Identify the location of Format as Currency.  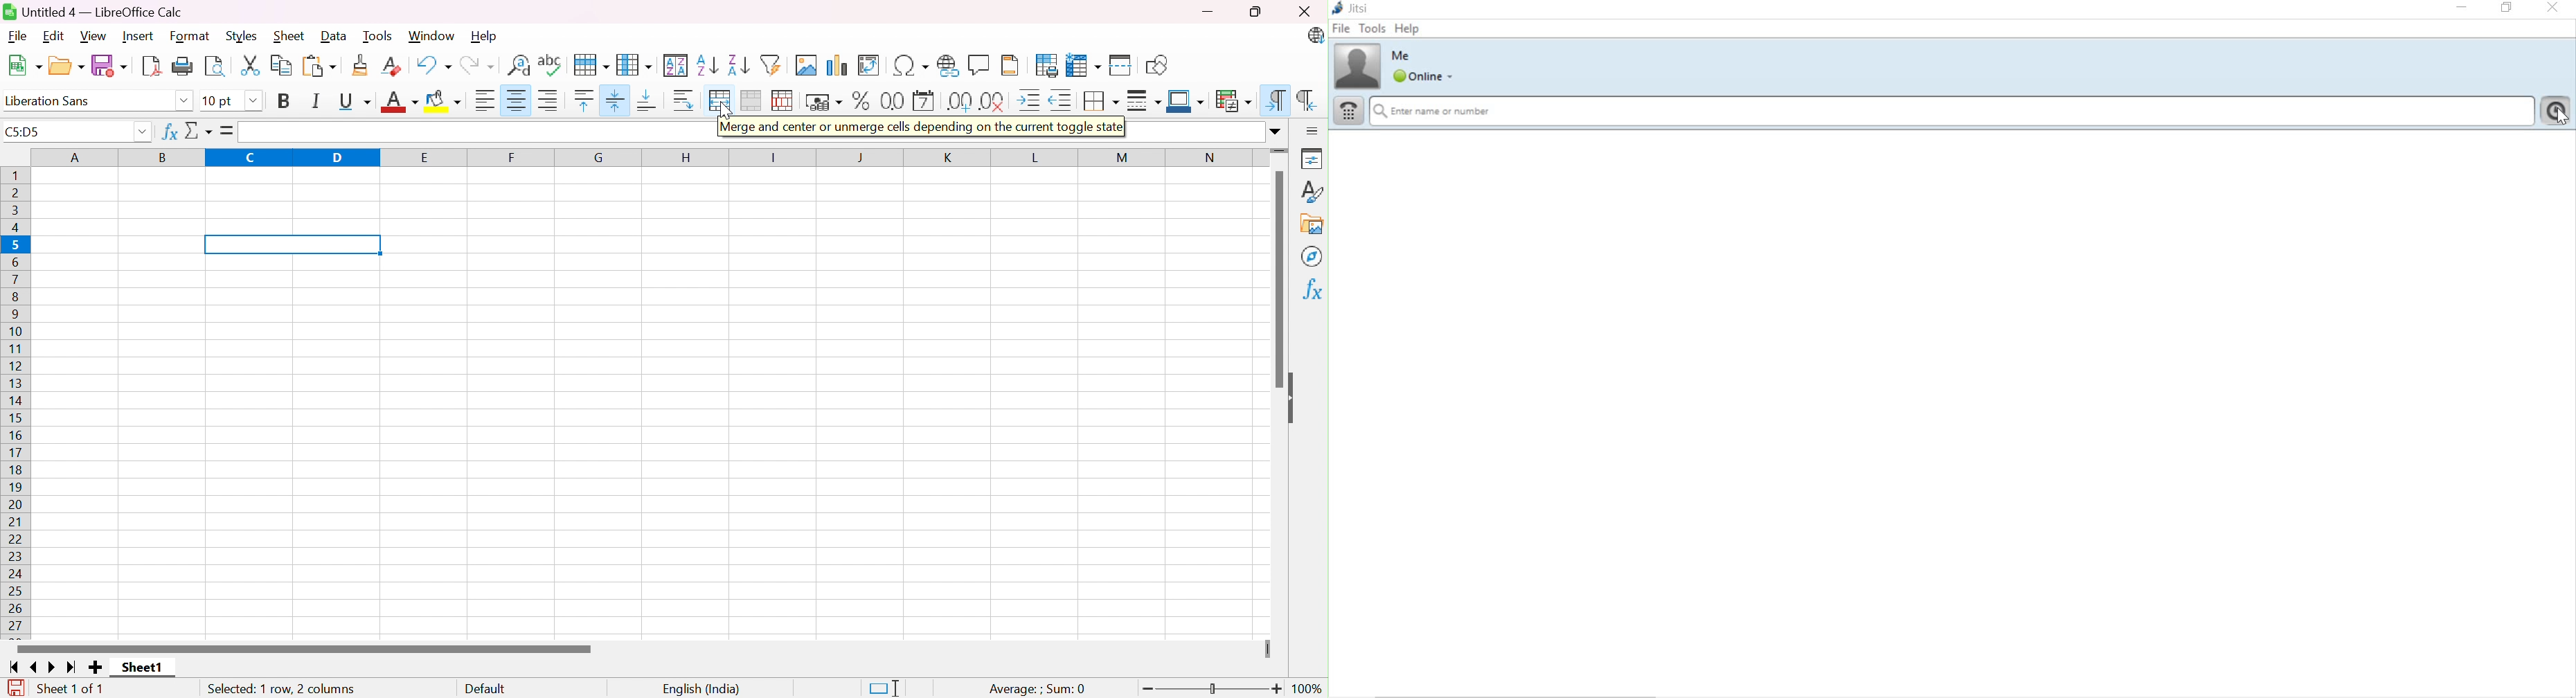
(823, 102).